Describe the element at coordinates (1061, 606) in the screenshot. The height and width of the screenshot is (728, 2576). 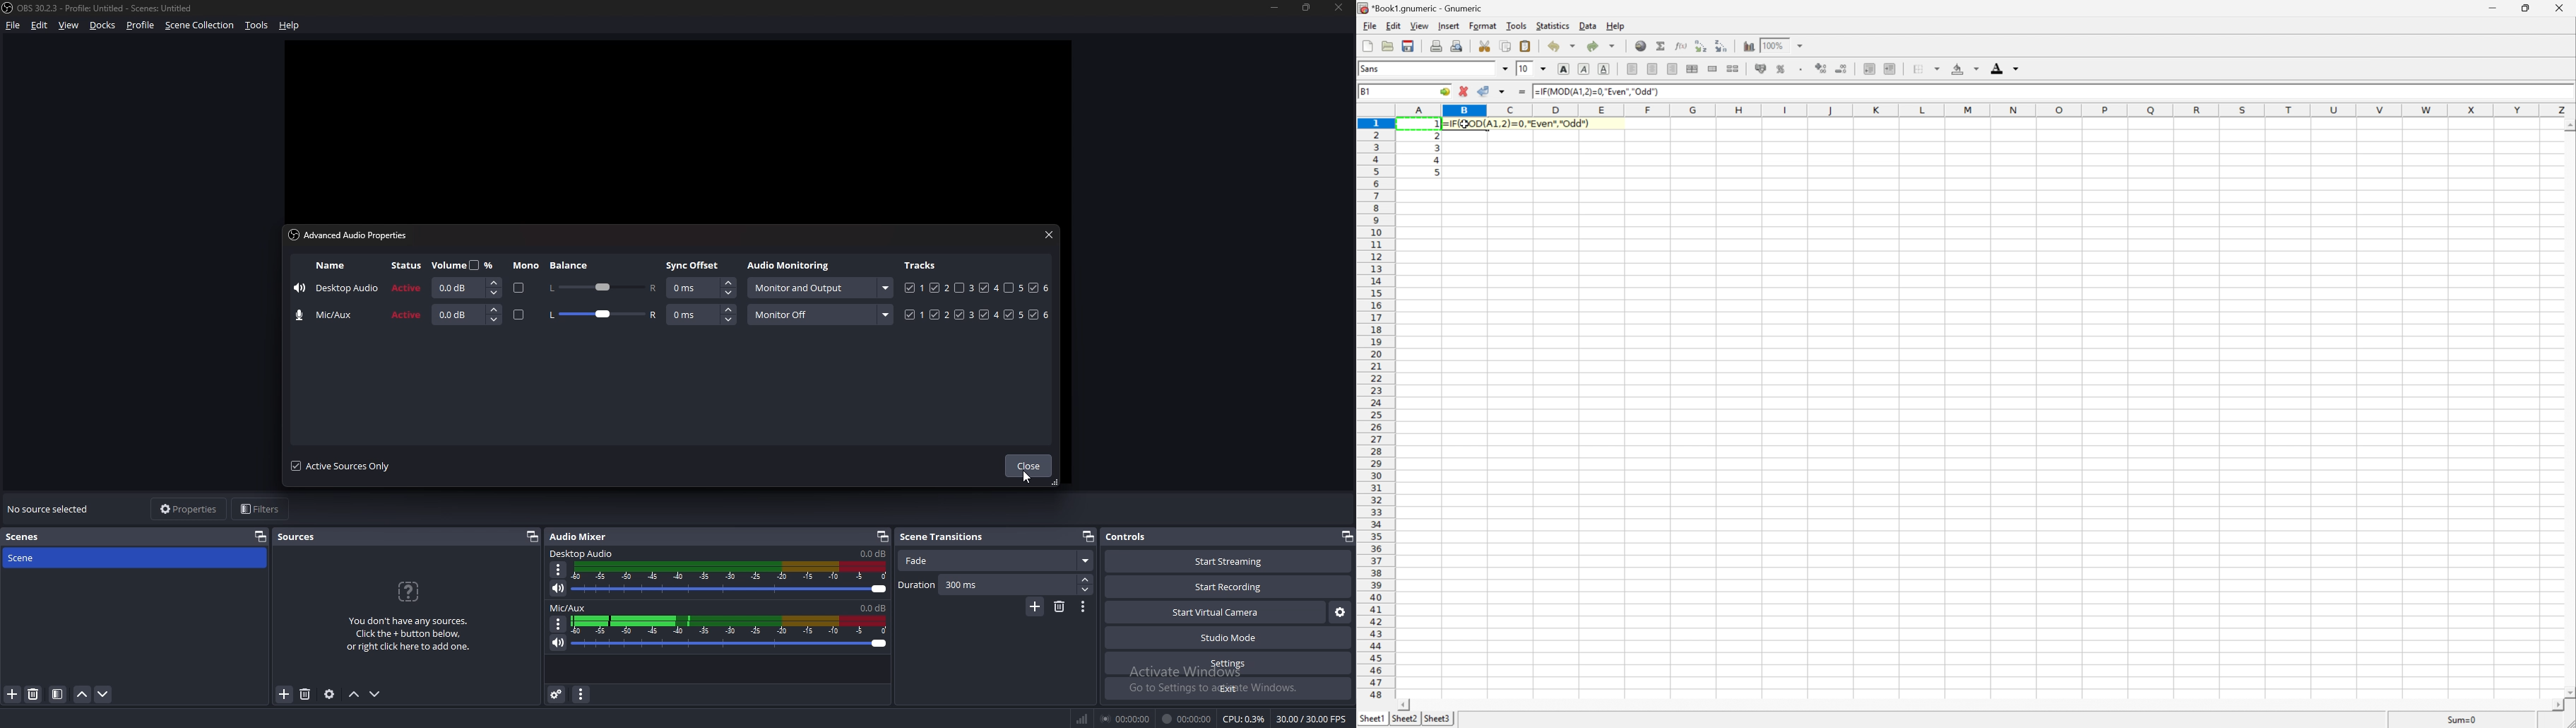
I see `delete scene` at that location.